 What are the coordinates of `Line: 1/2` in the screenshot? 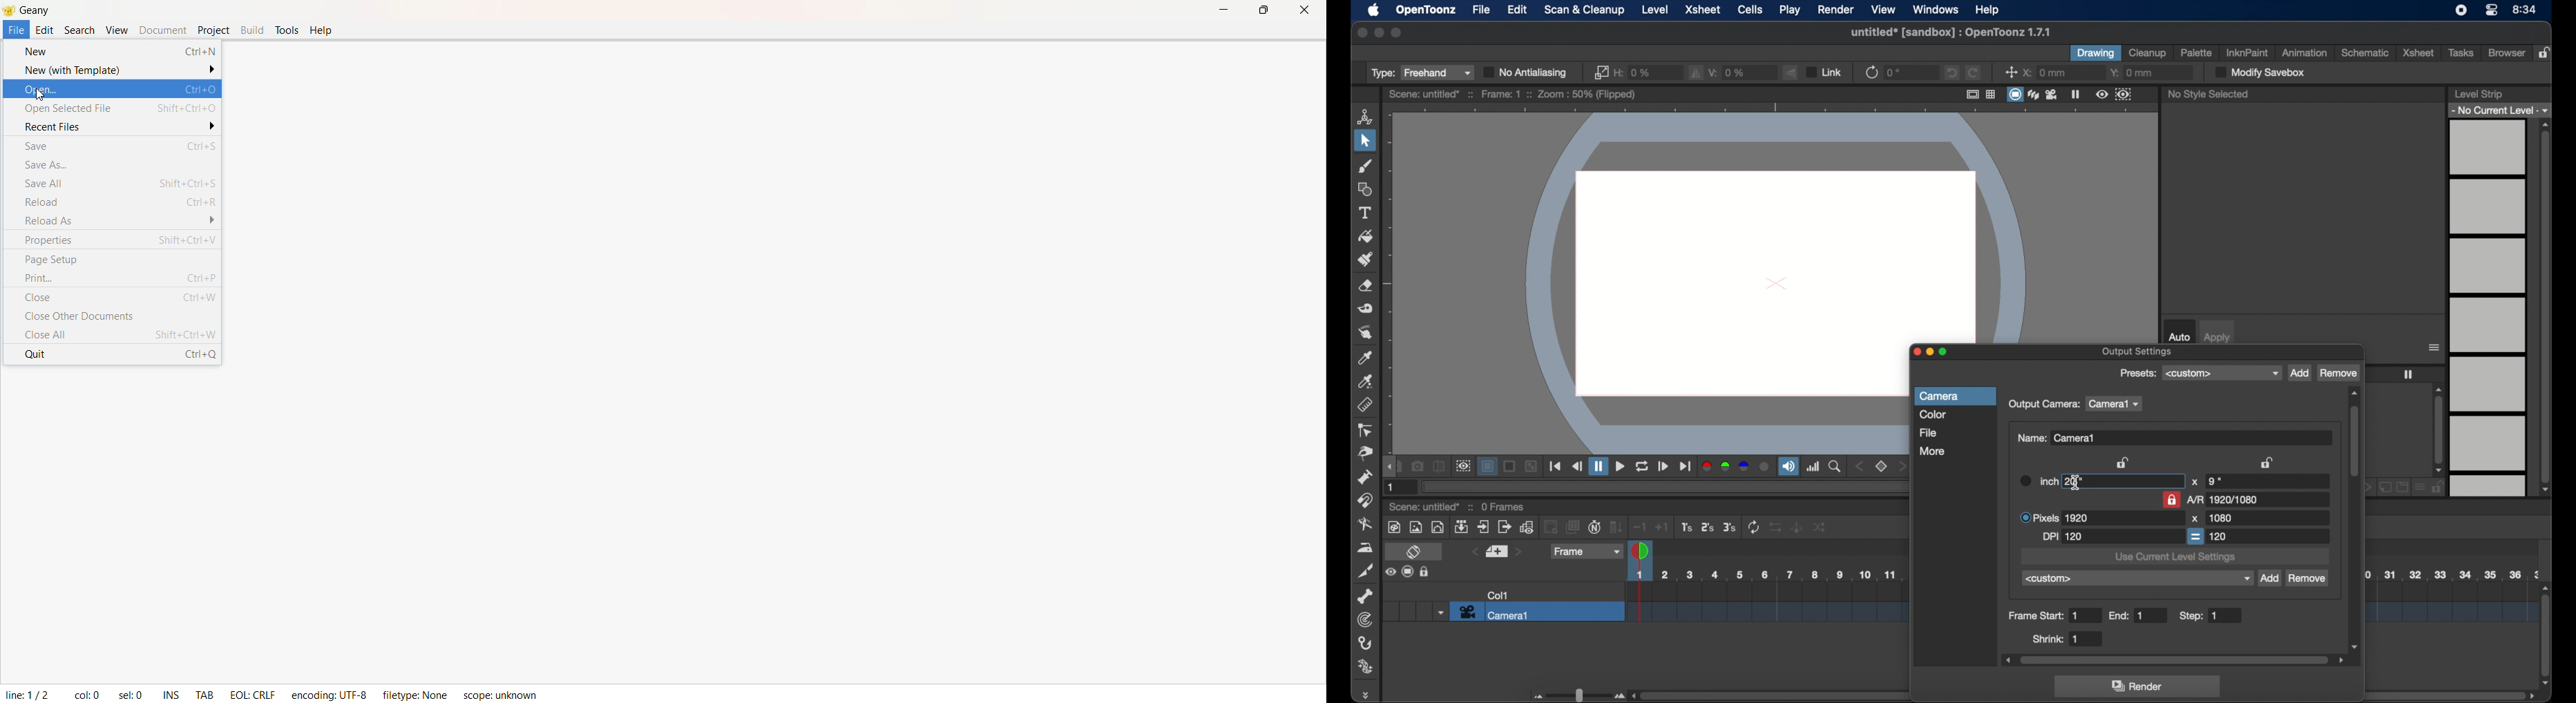 It's located at (27, 695).